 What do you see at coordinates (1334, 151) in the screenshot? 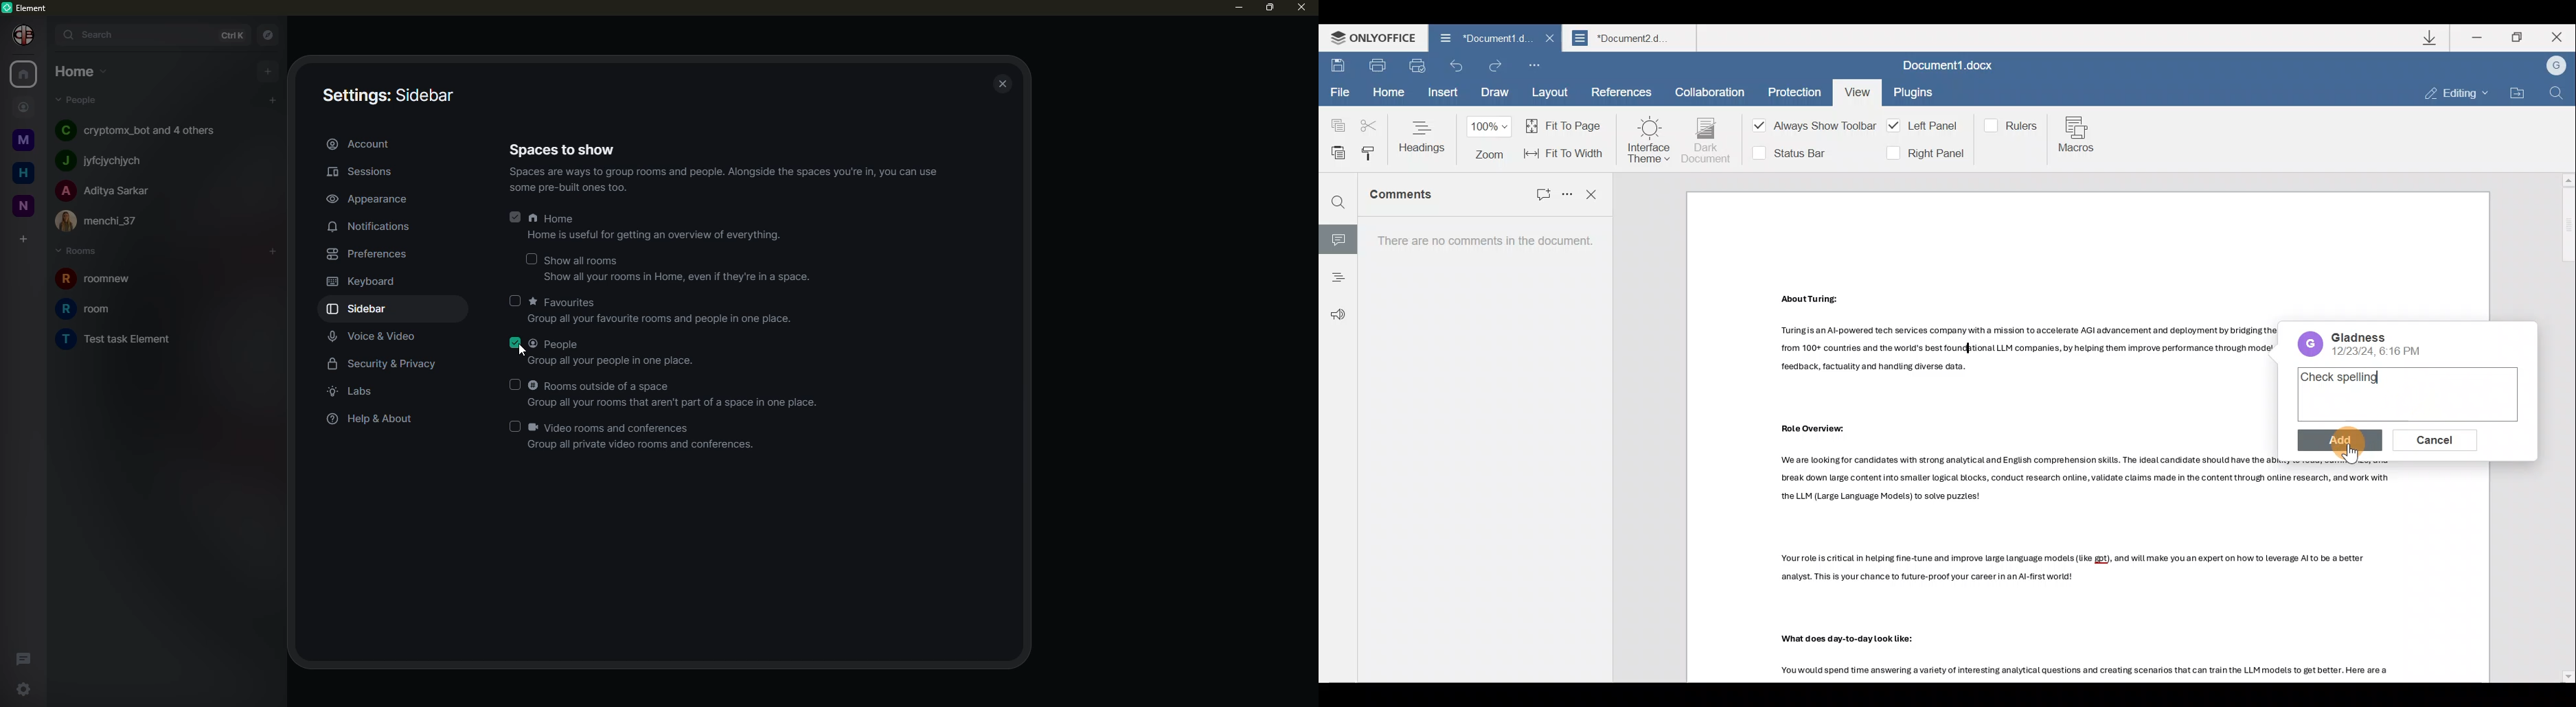
I see `Paste` at bounding box center [1334, 151].